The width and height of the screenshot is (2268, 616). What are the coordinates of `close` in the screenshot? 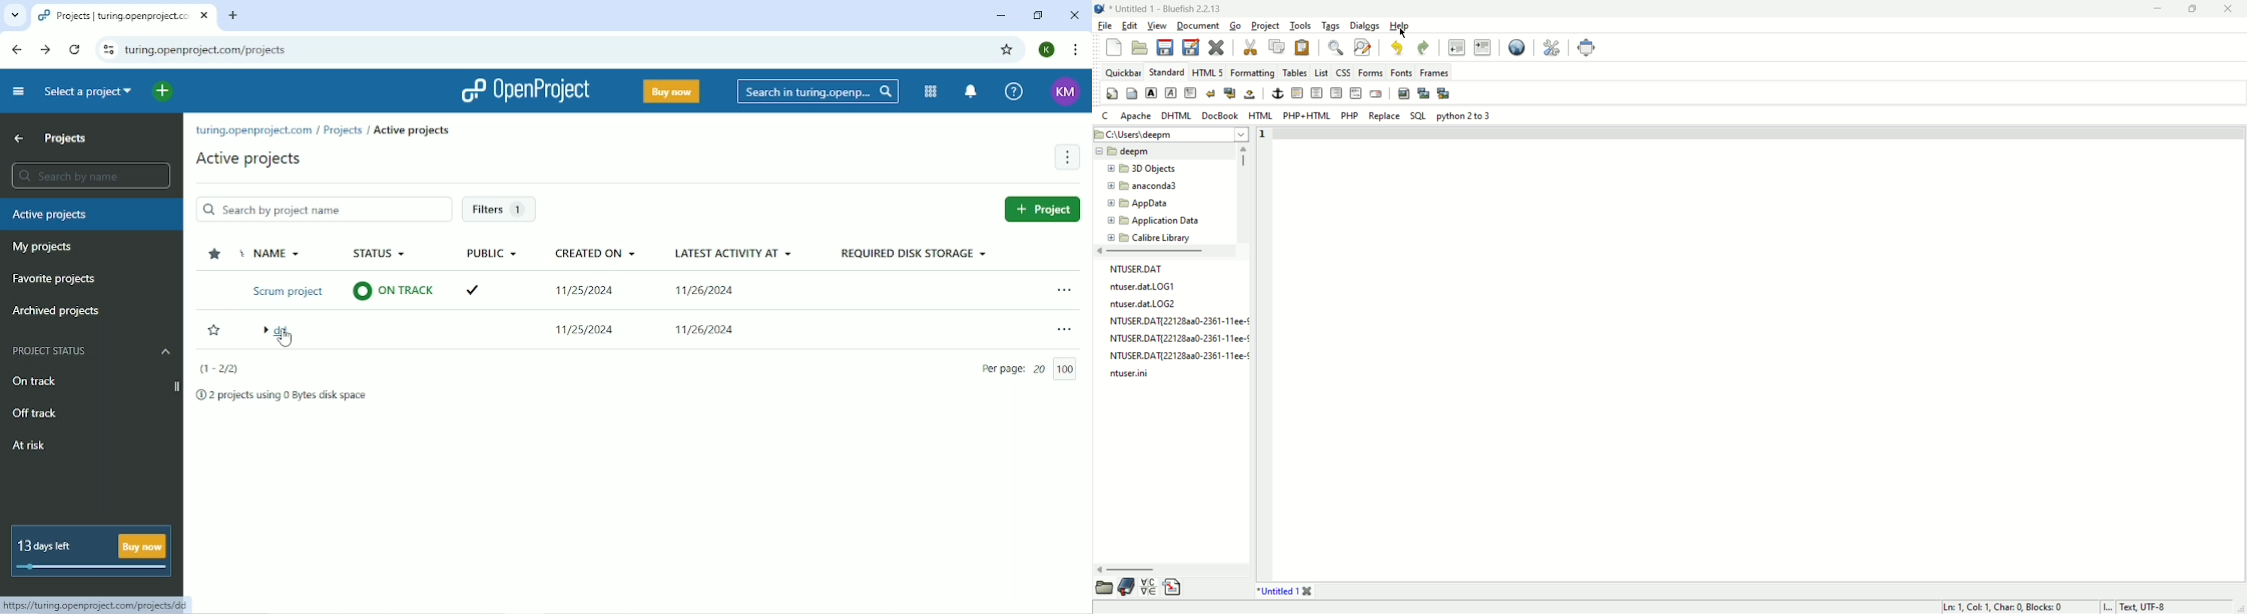 It's located at (1306, 591).